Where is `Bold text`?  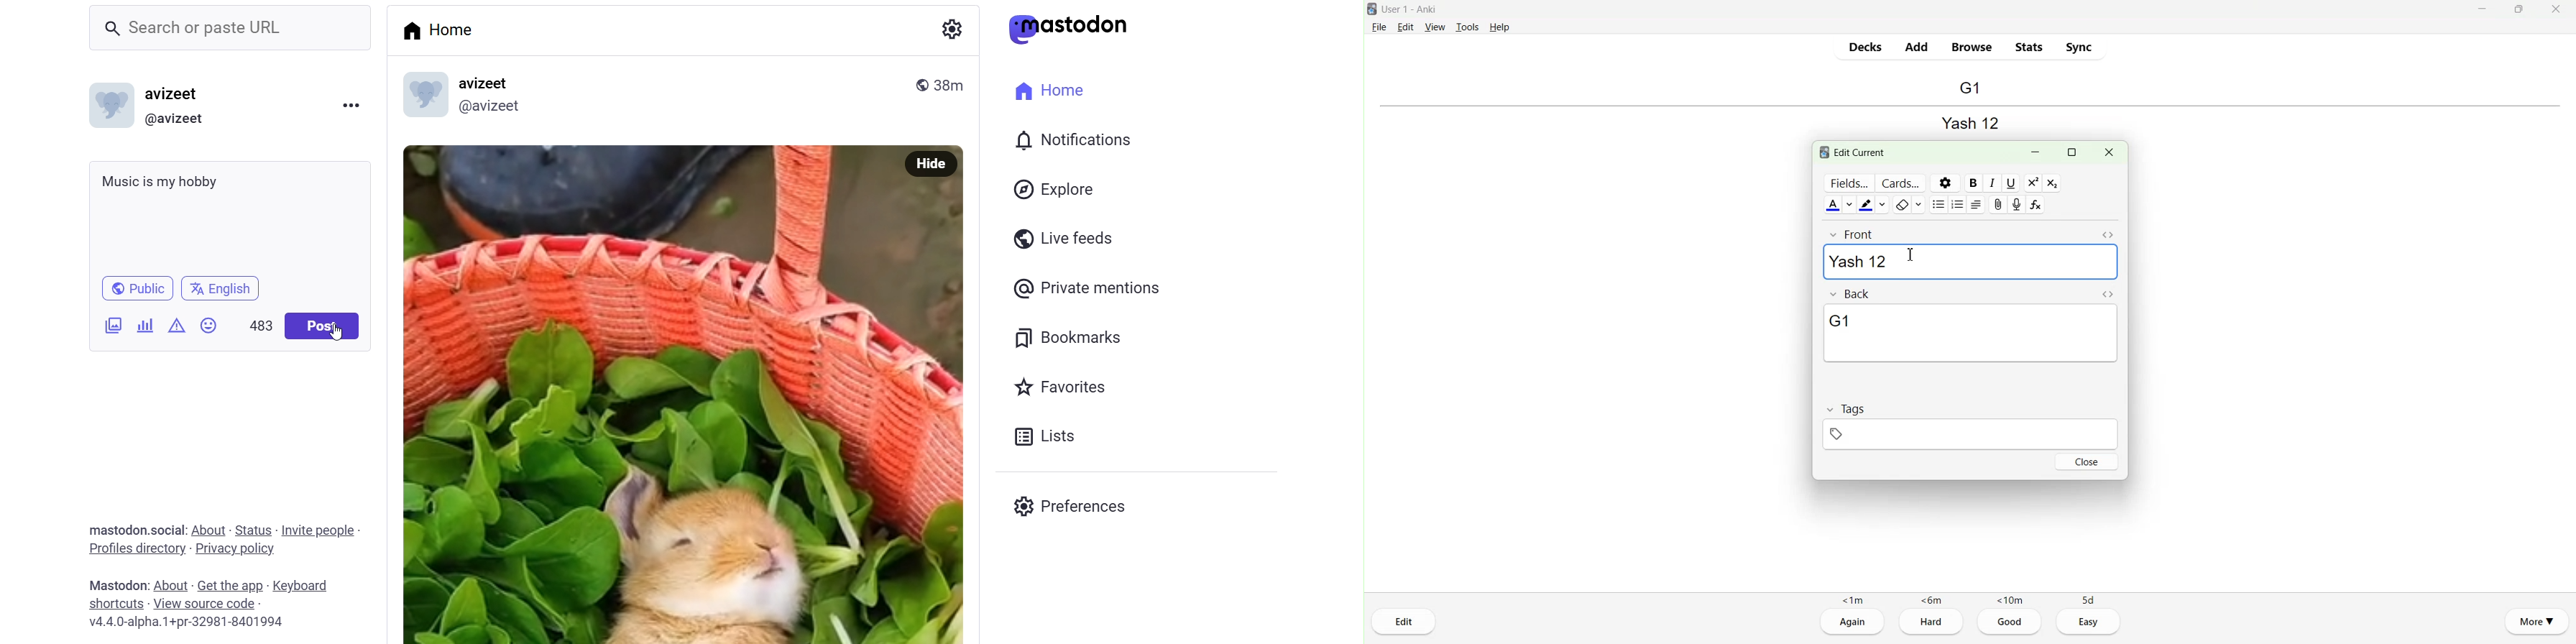 Bold text is located at coordinates (1972, 183).